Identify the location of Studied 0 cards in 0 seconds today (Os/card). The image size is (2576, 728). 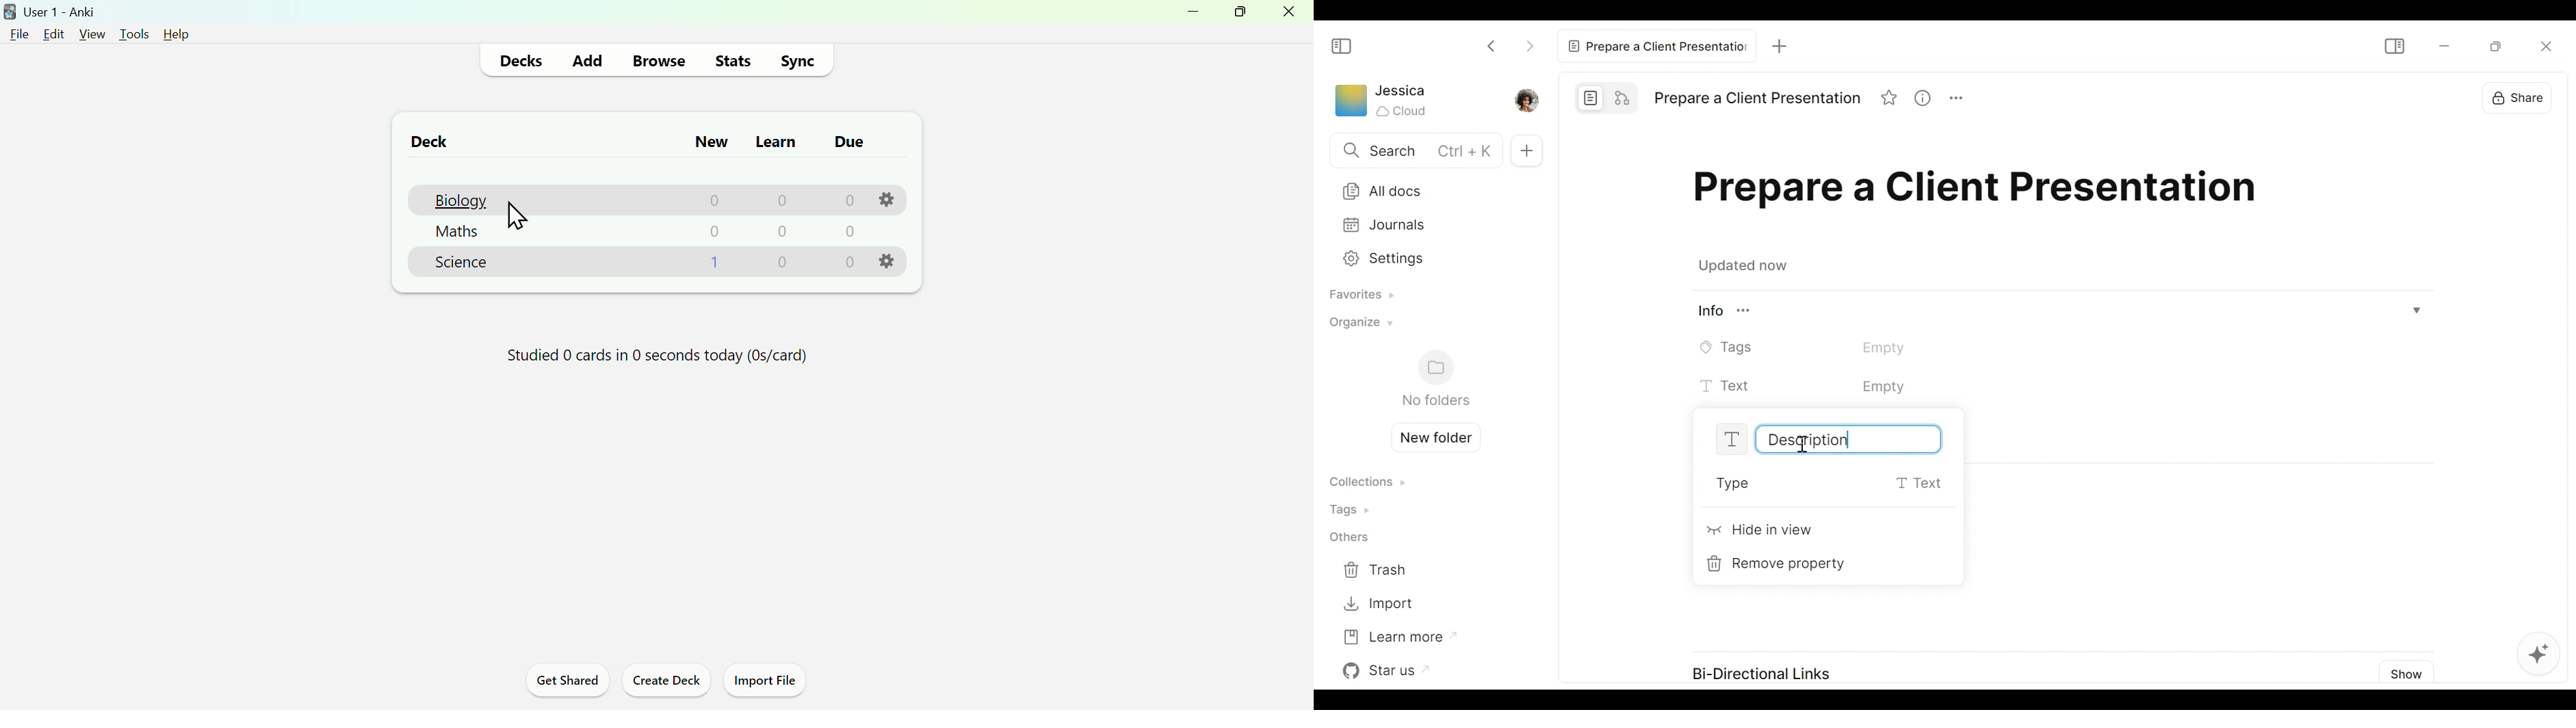
(655, 360).